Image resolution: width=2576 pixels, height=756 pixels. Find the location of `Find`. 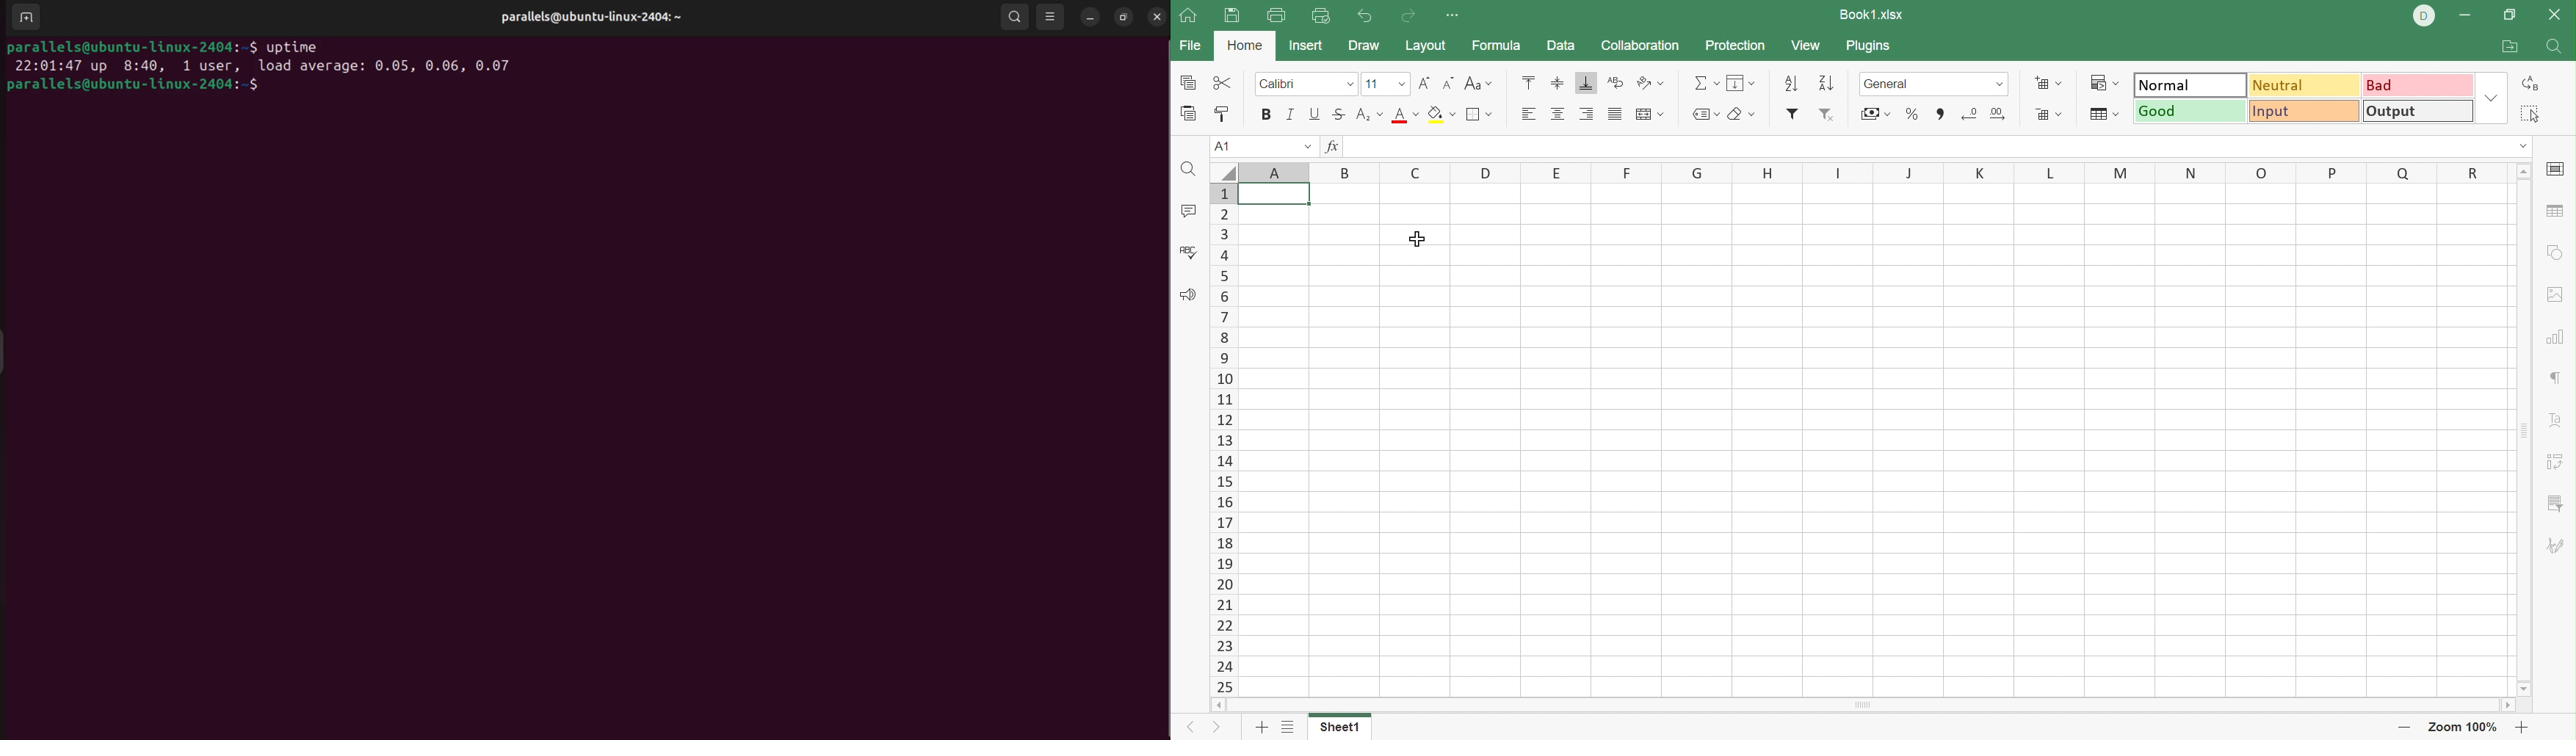

Find is located at coordinates (1189, 172).